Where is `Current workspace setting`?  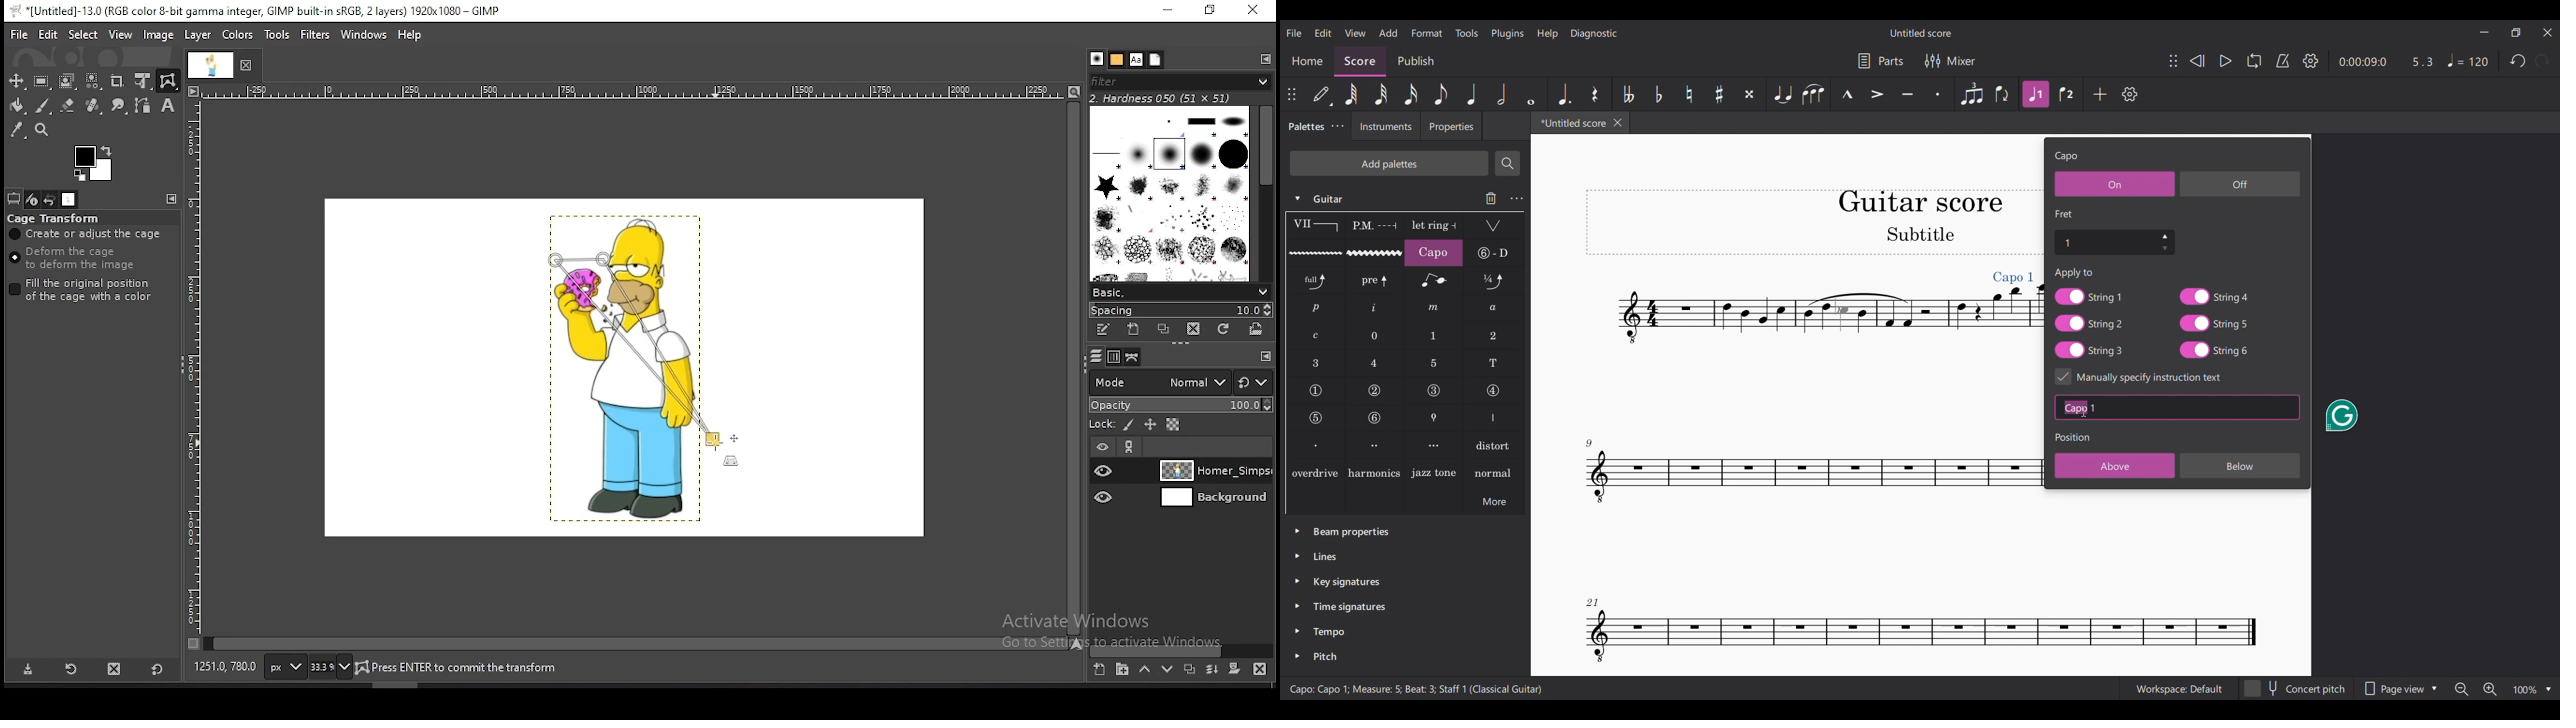
Current workspace setting is located at coordinates (2179, 689).